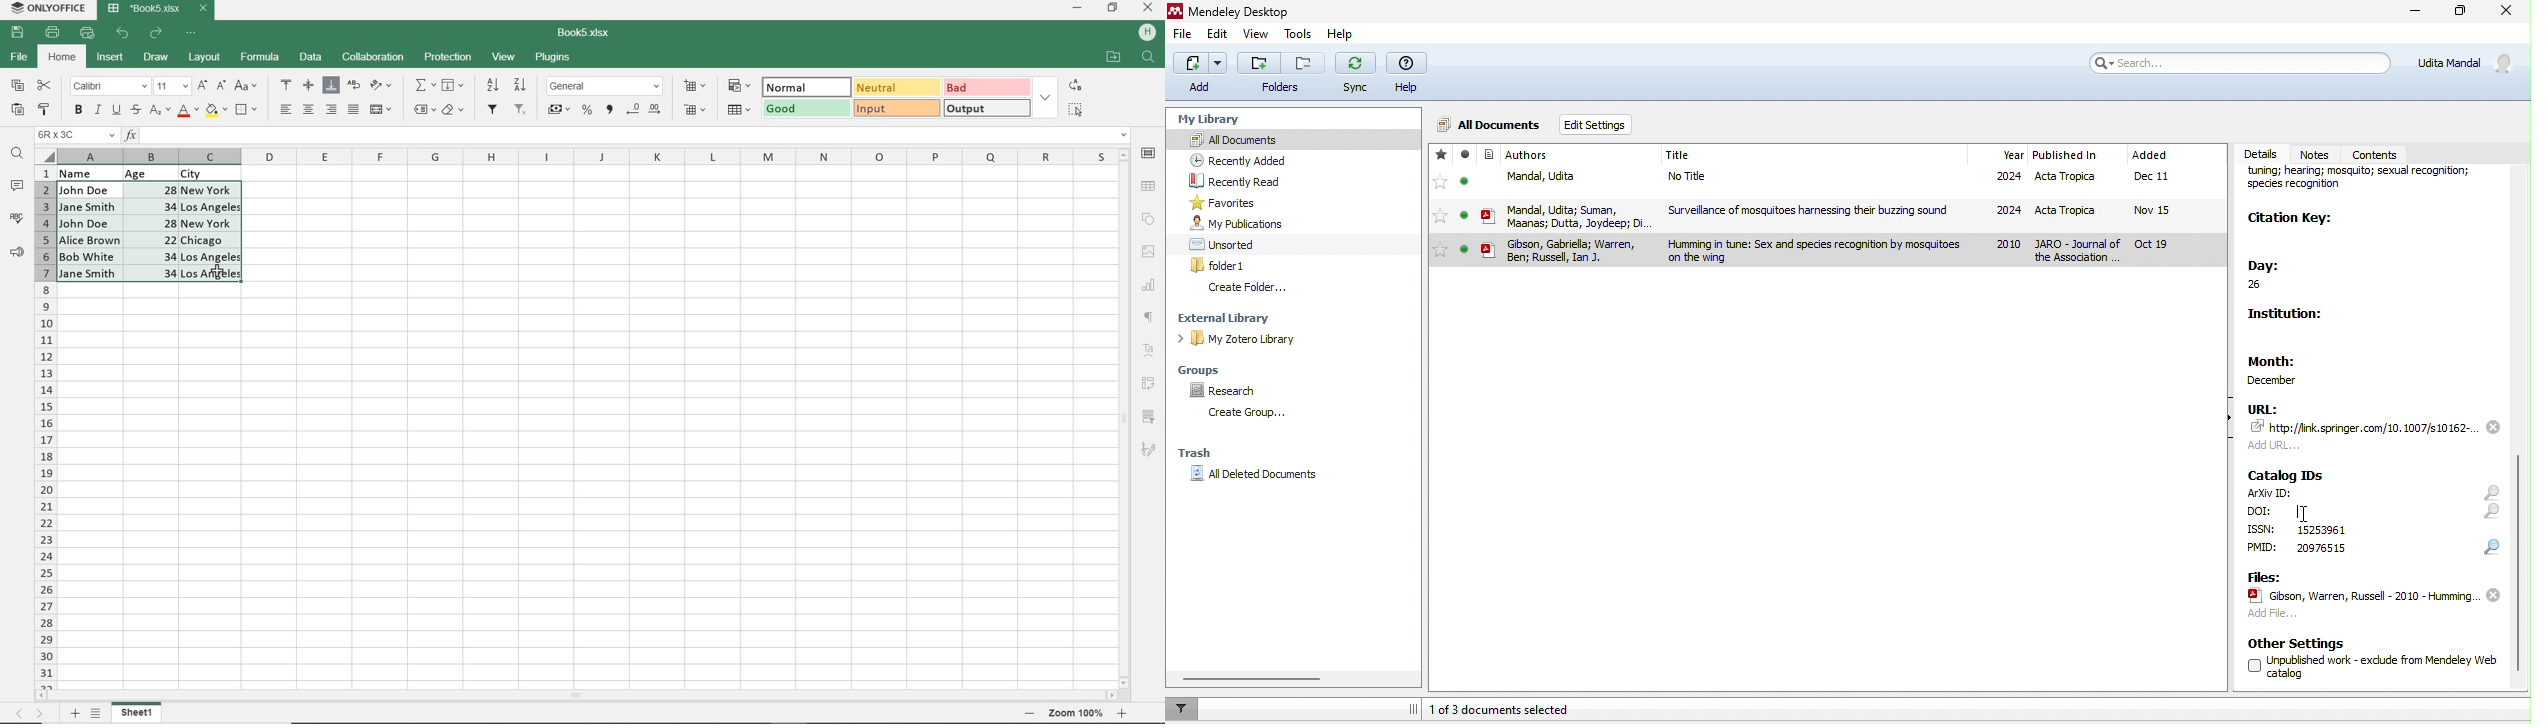  I want to click on CLOSE, so click(1148, 8).